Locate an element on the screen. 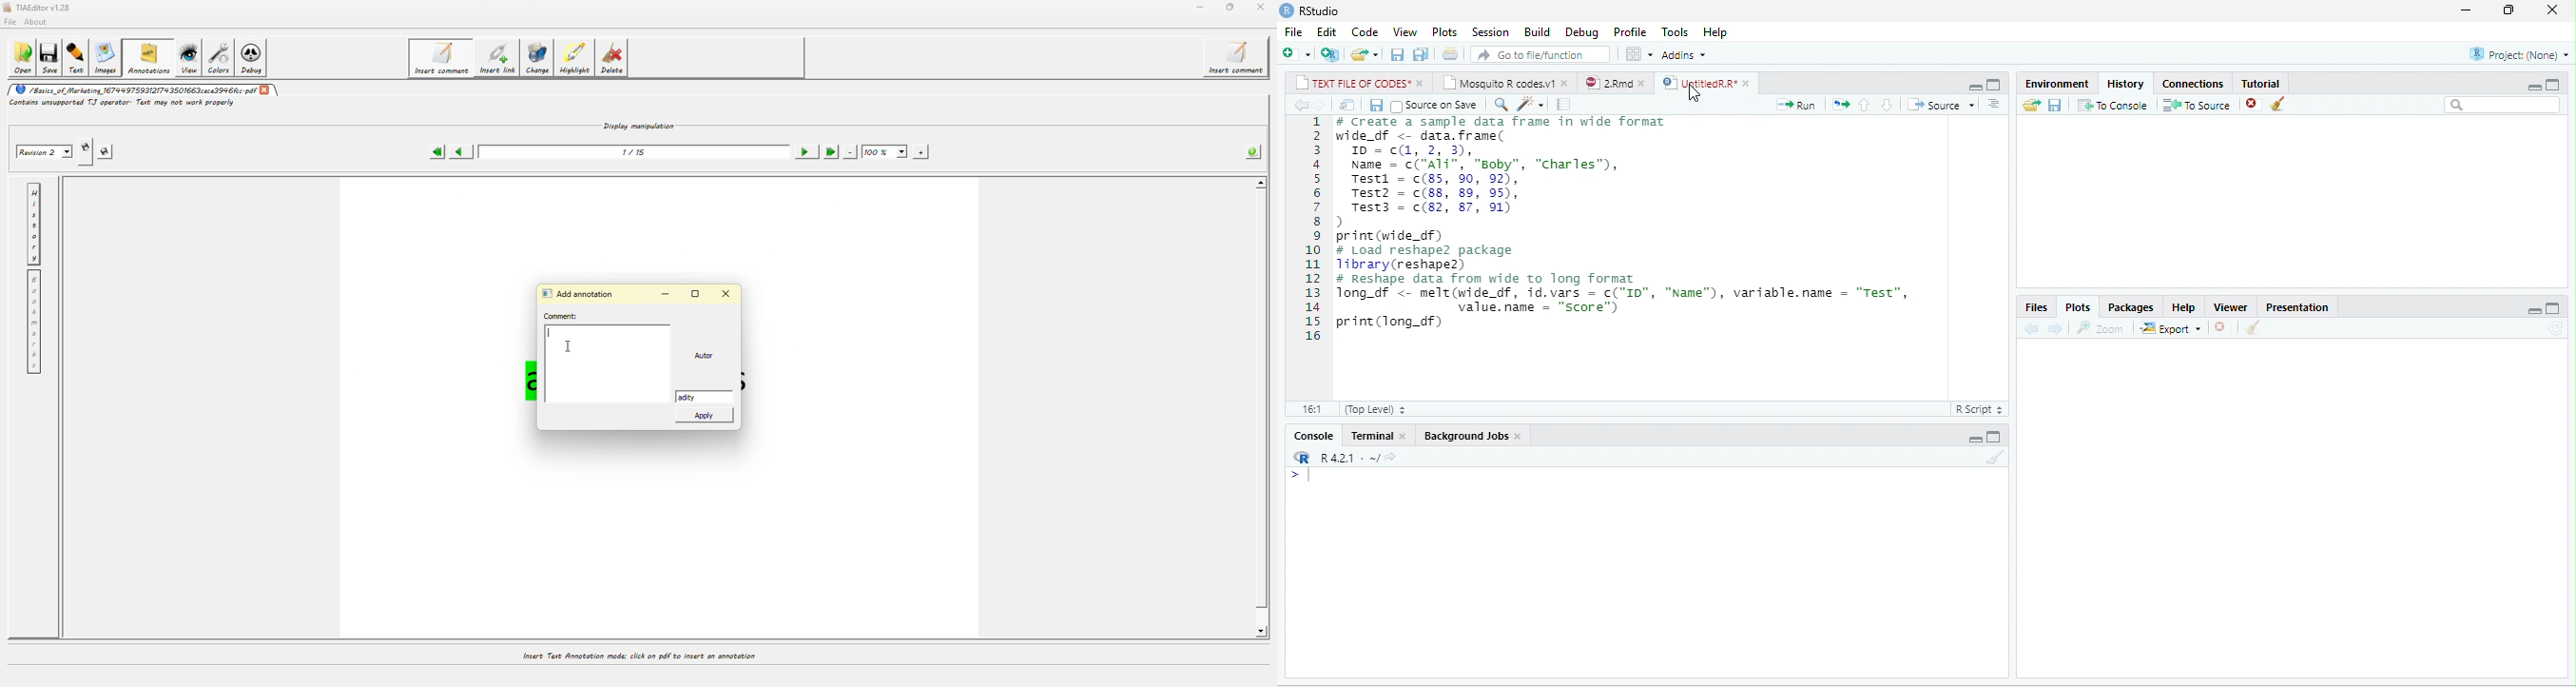  up is located at coordinates (1865, 105).